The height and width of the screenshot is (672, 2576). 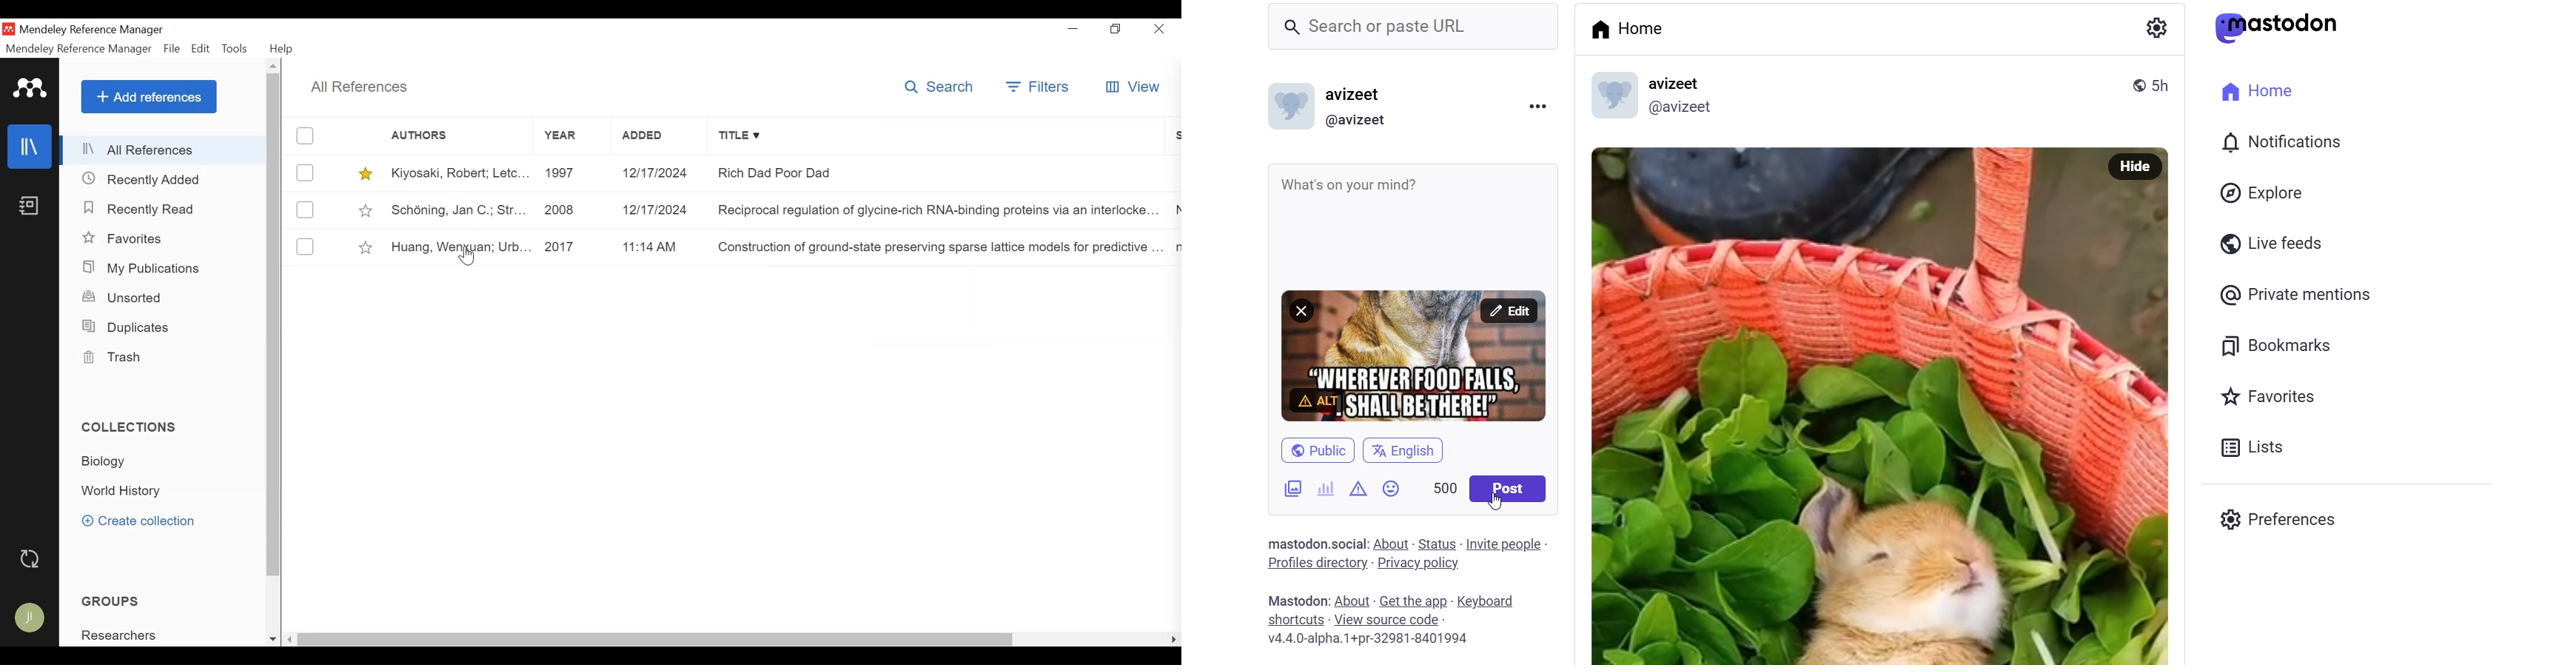 I want to click on minimize, so click(x=1073, y=29).